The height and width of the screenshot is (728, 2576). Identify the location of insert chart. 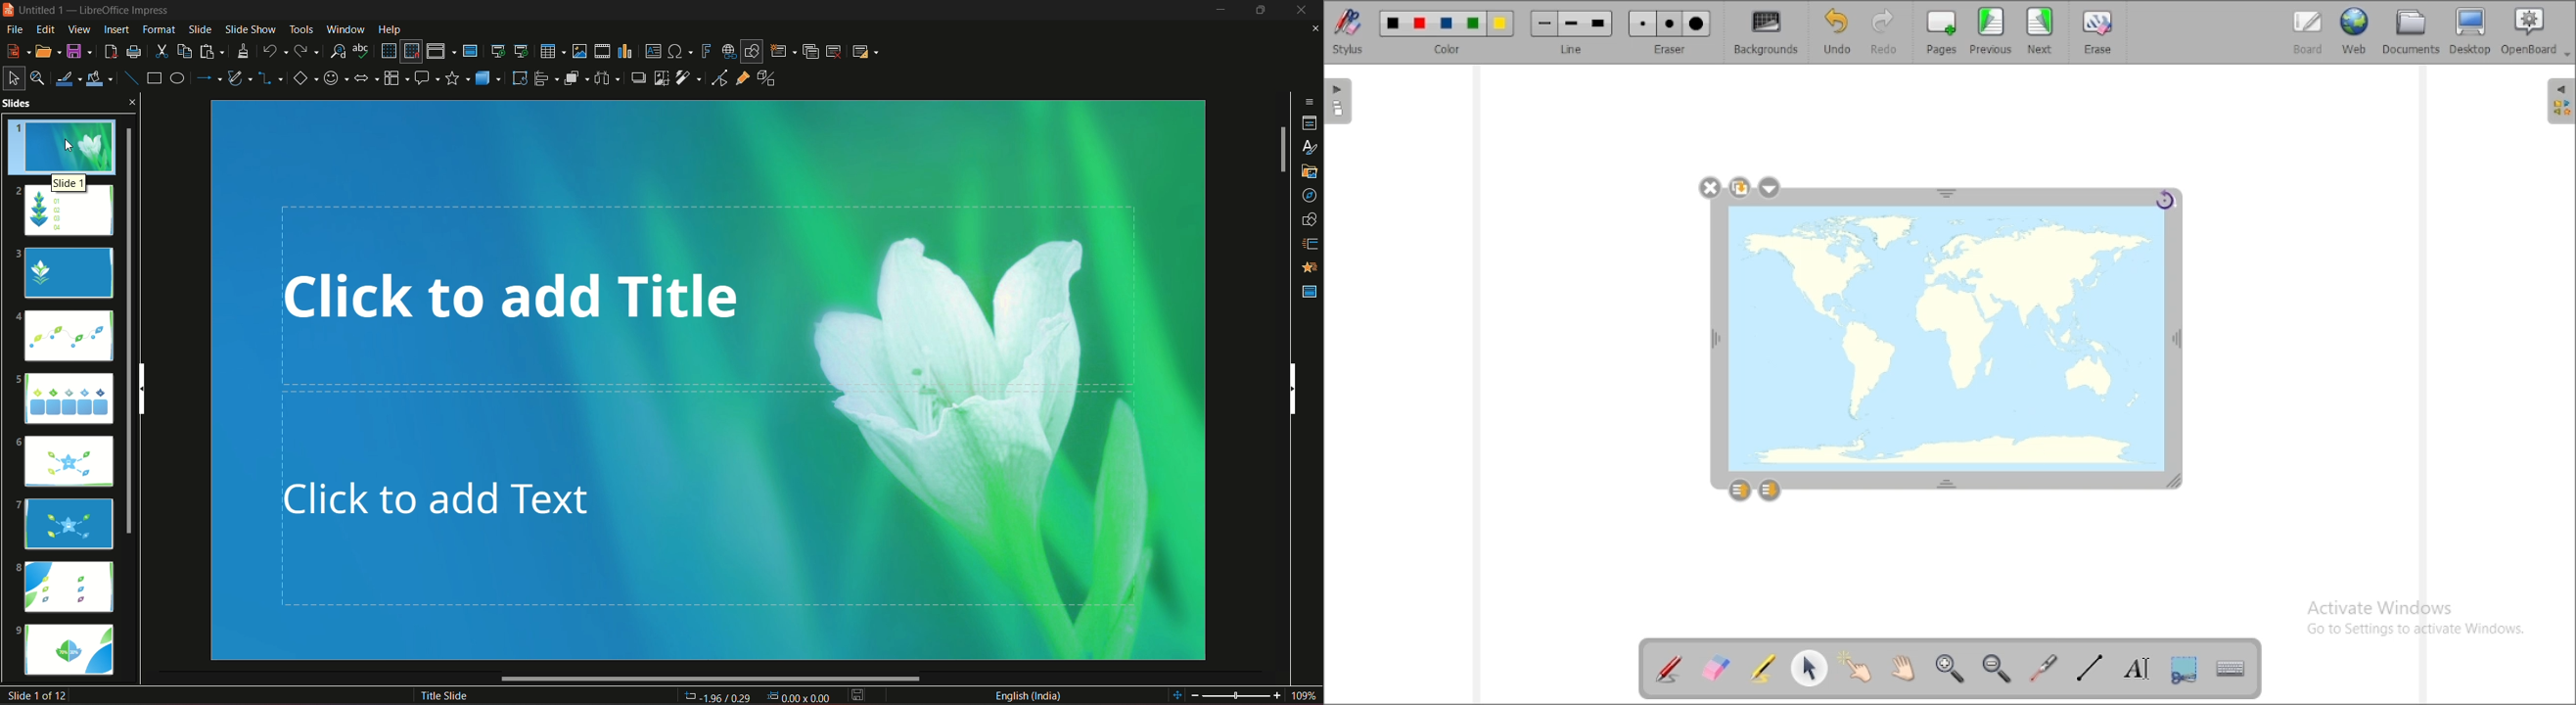
(625, 50).